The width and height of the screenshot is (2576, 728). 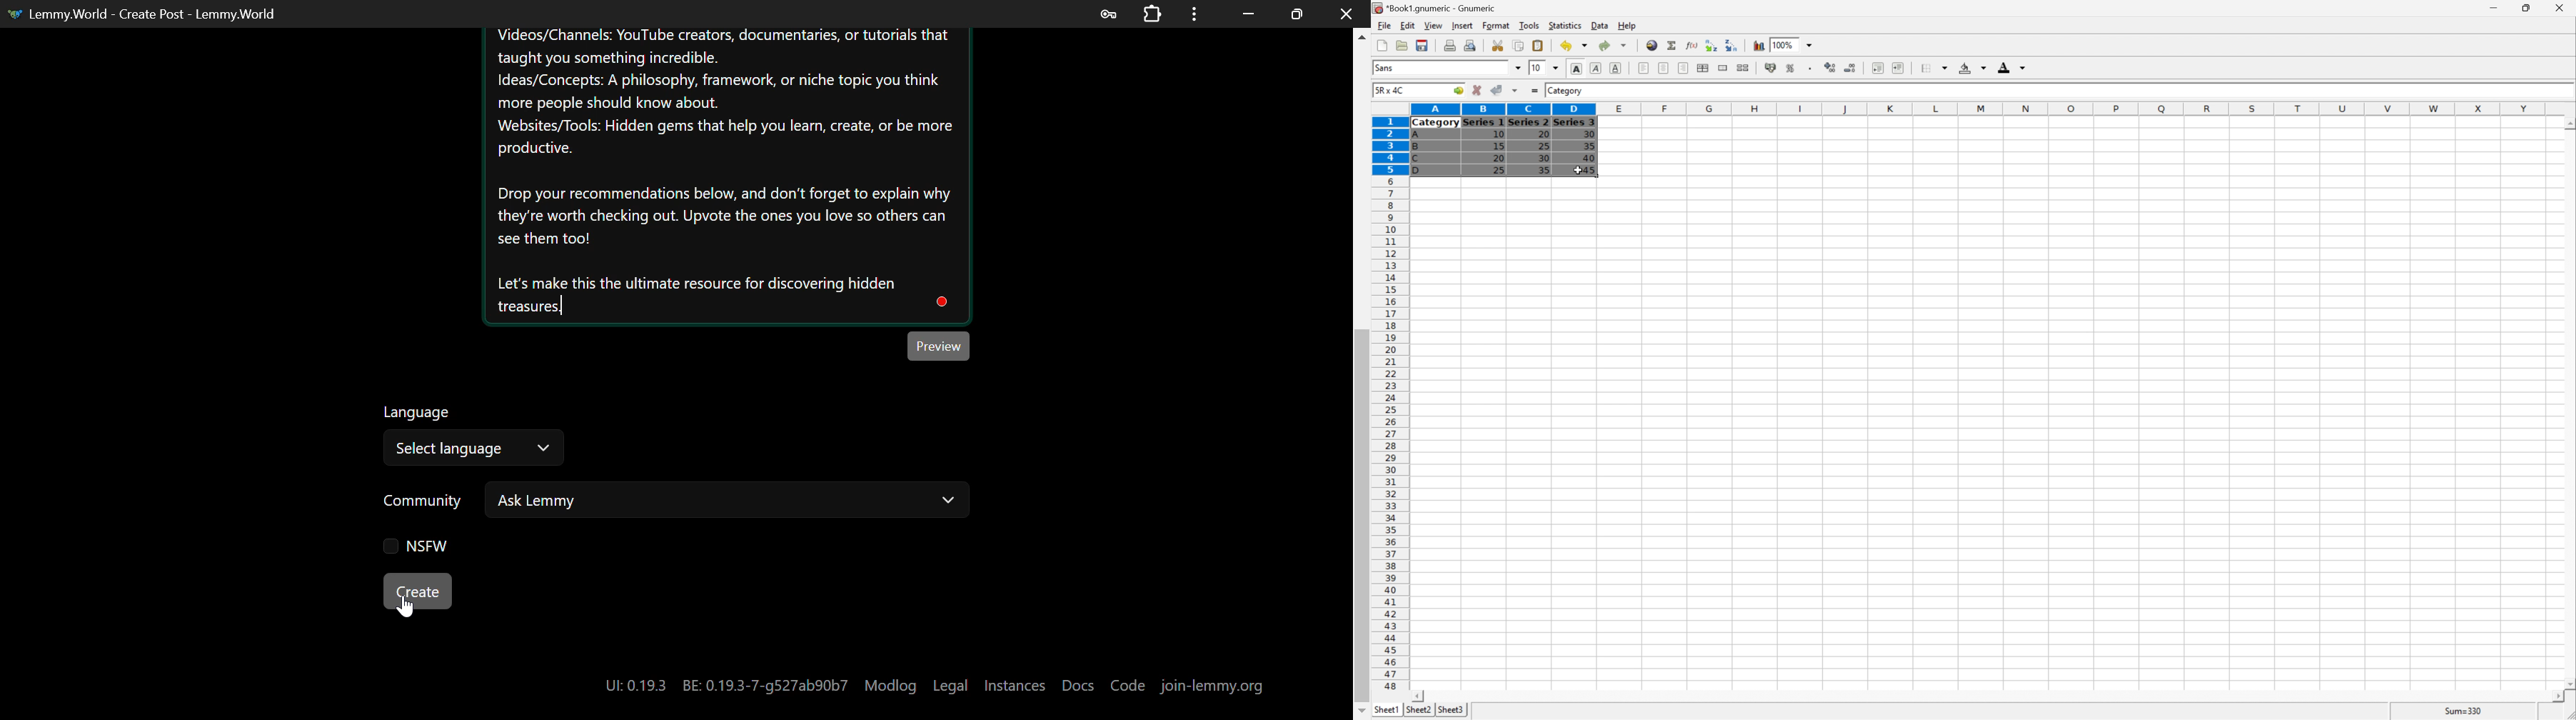 What do you see at coordinates (1683, 68) in the screenshot?
I see `Align Right` at bounding box center [1683, 68].